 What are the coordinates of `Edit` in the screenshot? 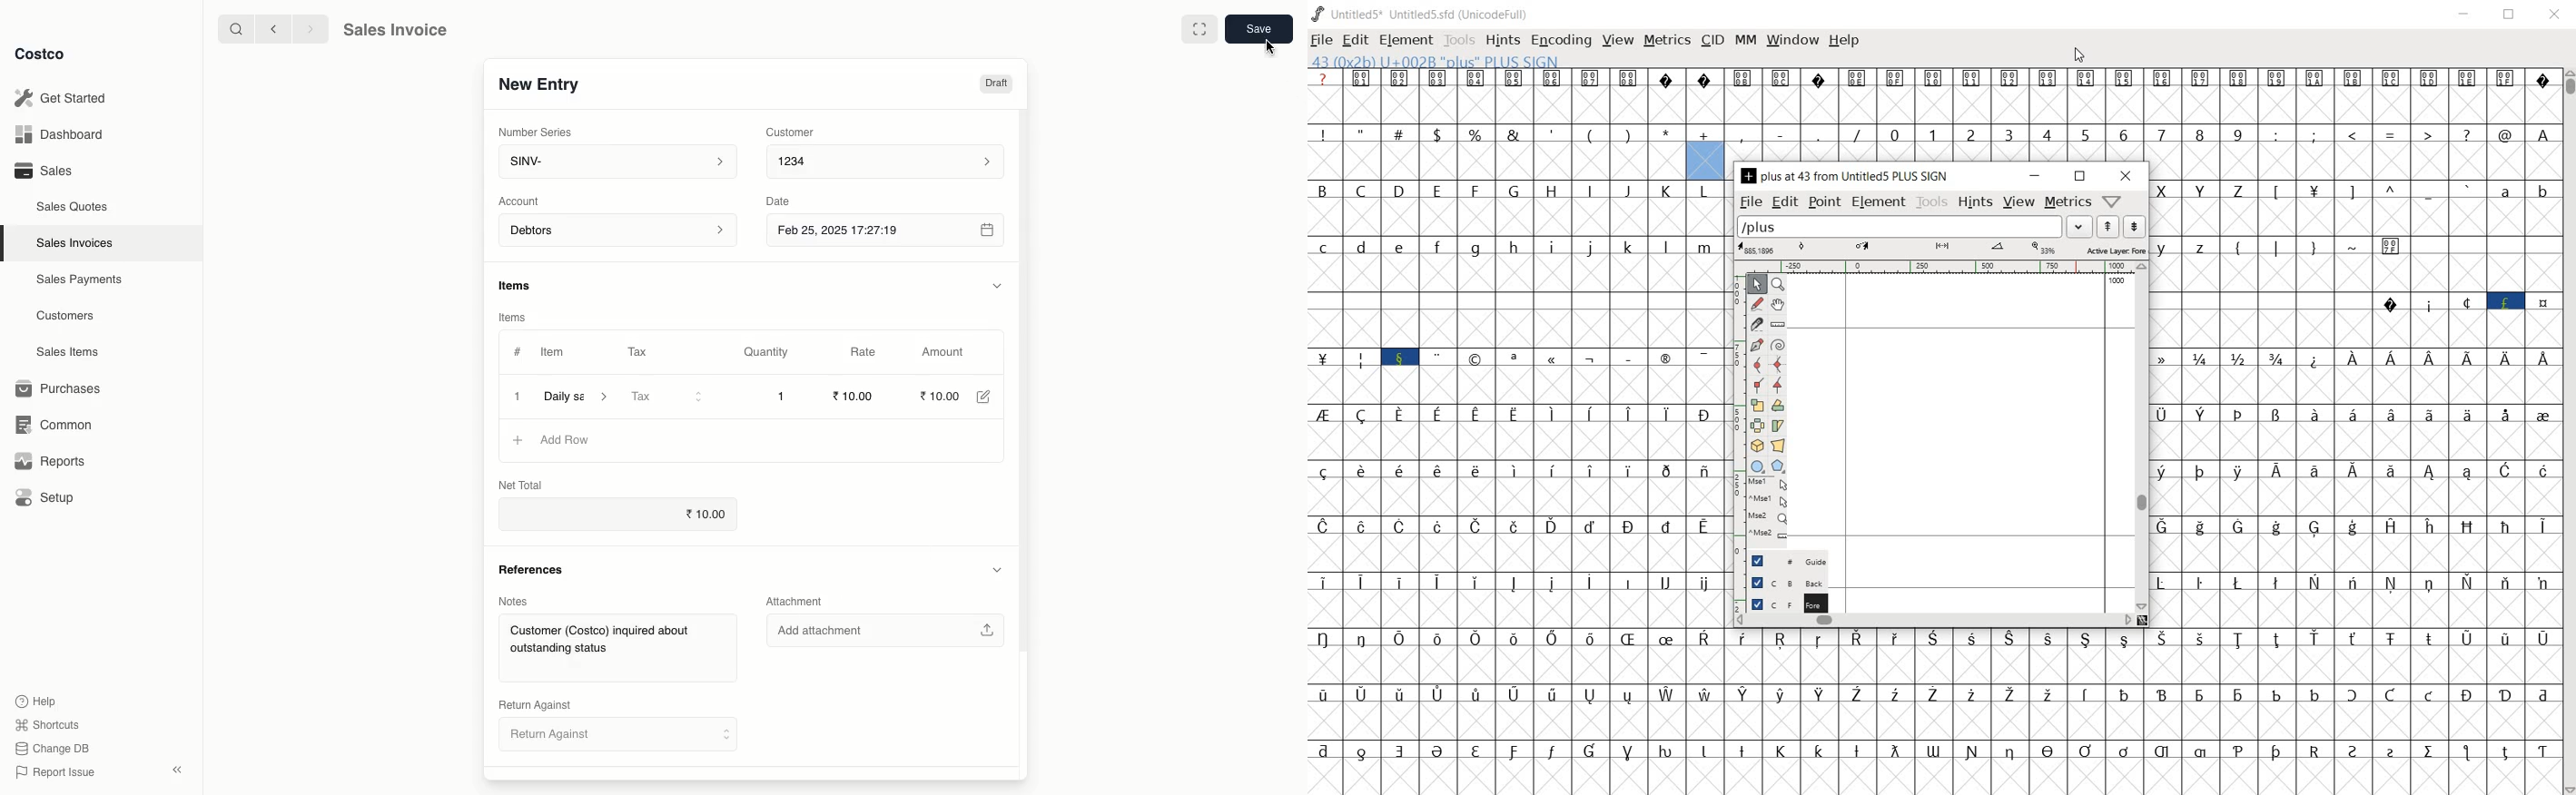 It's located at (990, 397).